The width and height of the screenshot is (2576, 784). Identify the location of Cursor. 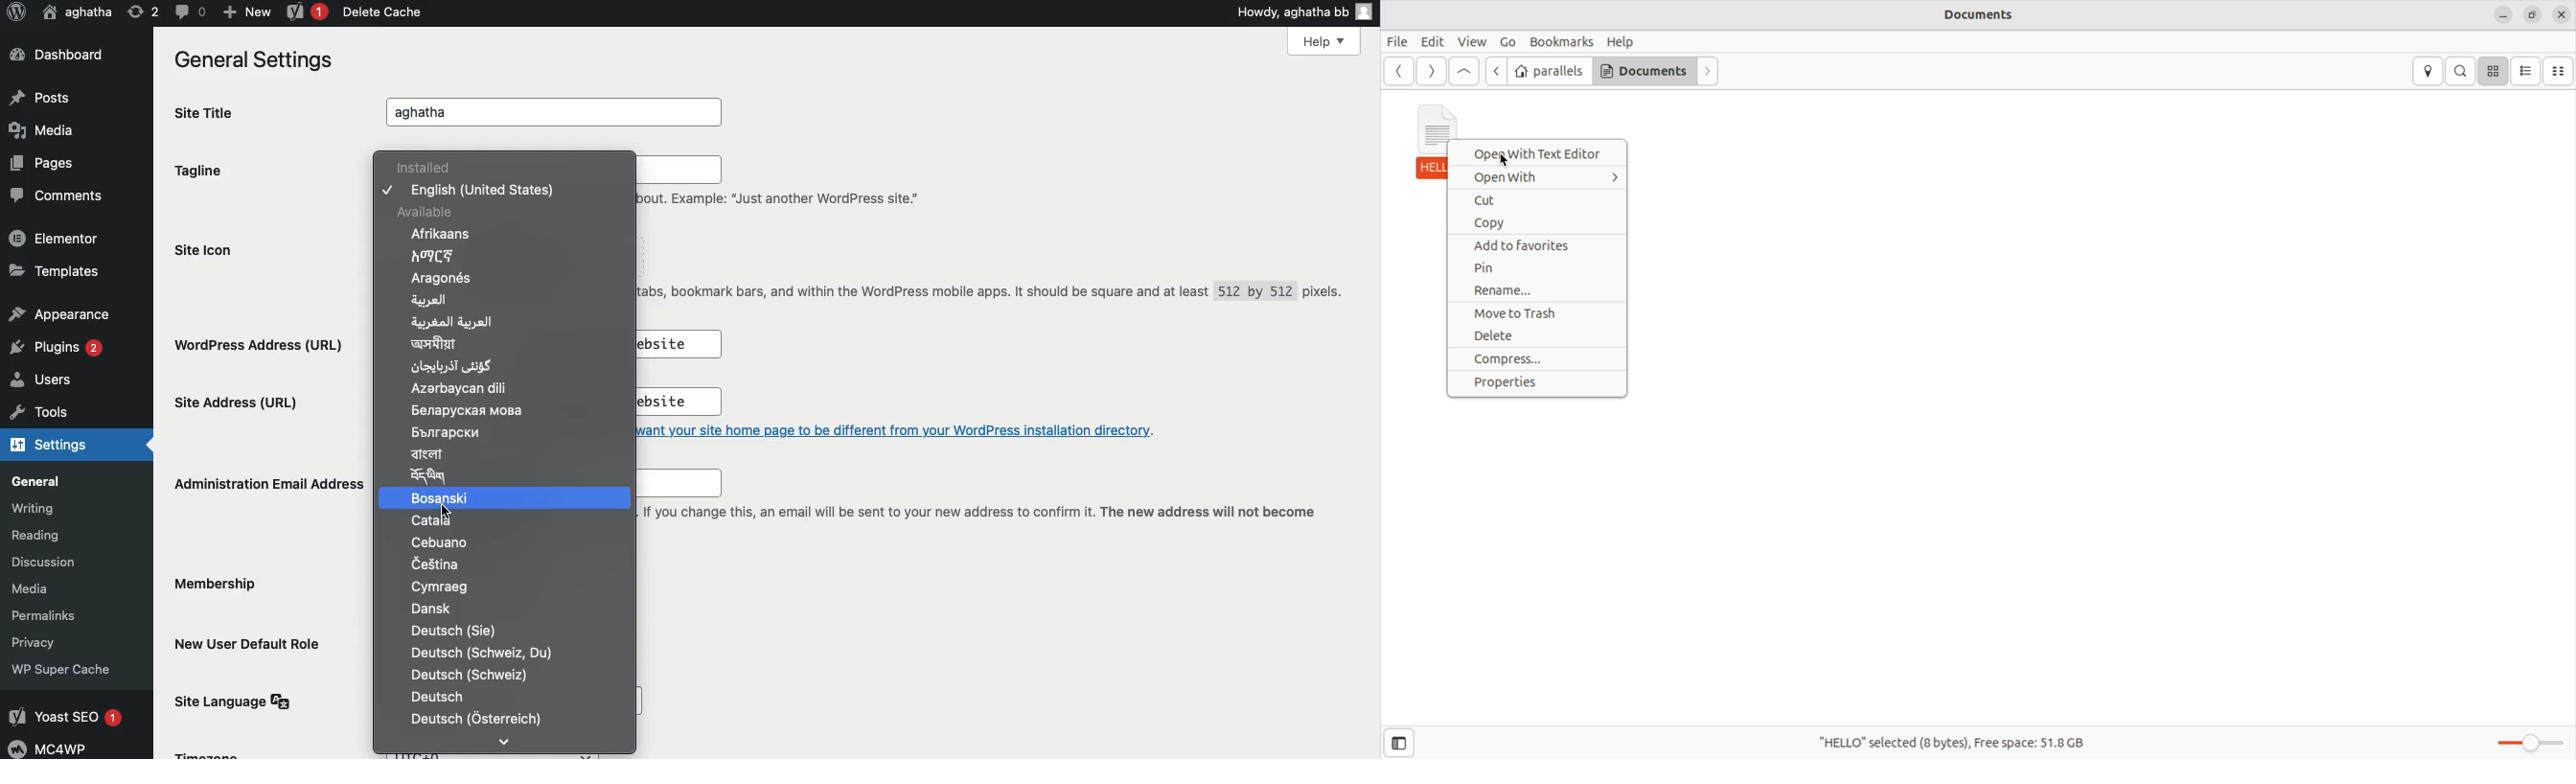
(449, 513).